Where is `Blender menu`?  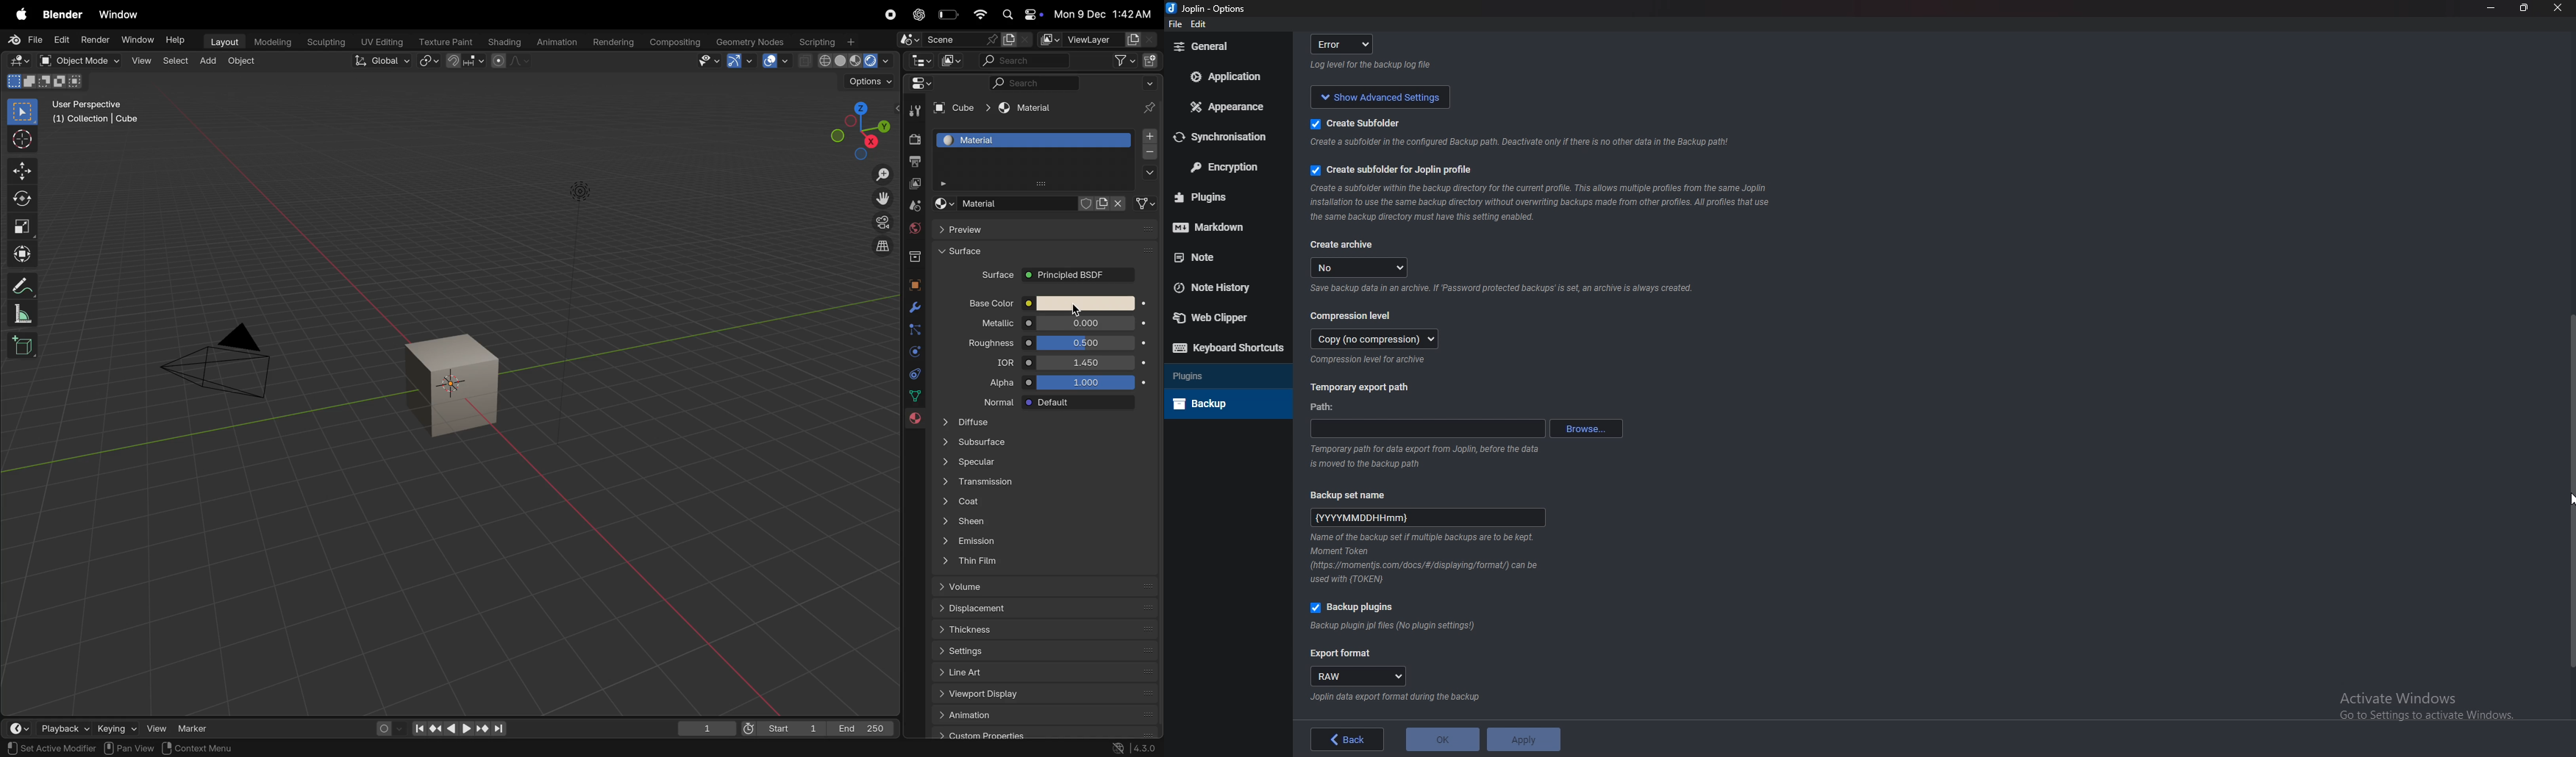
Blender menu is located at coordinates (62, 14).